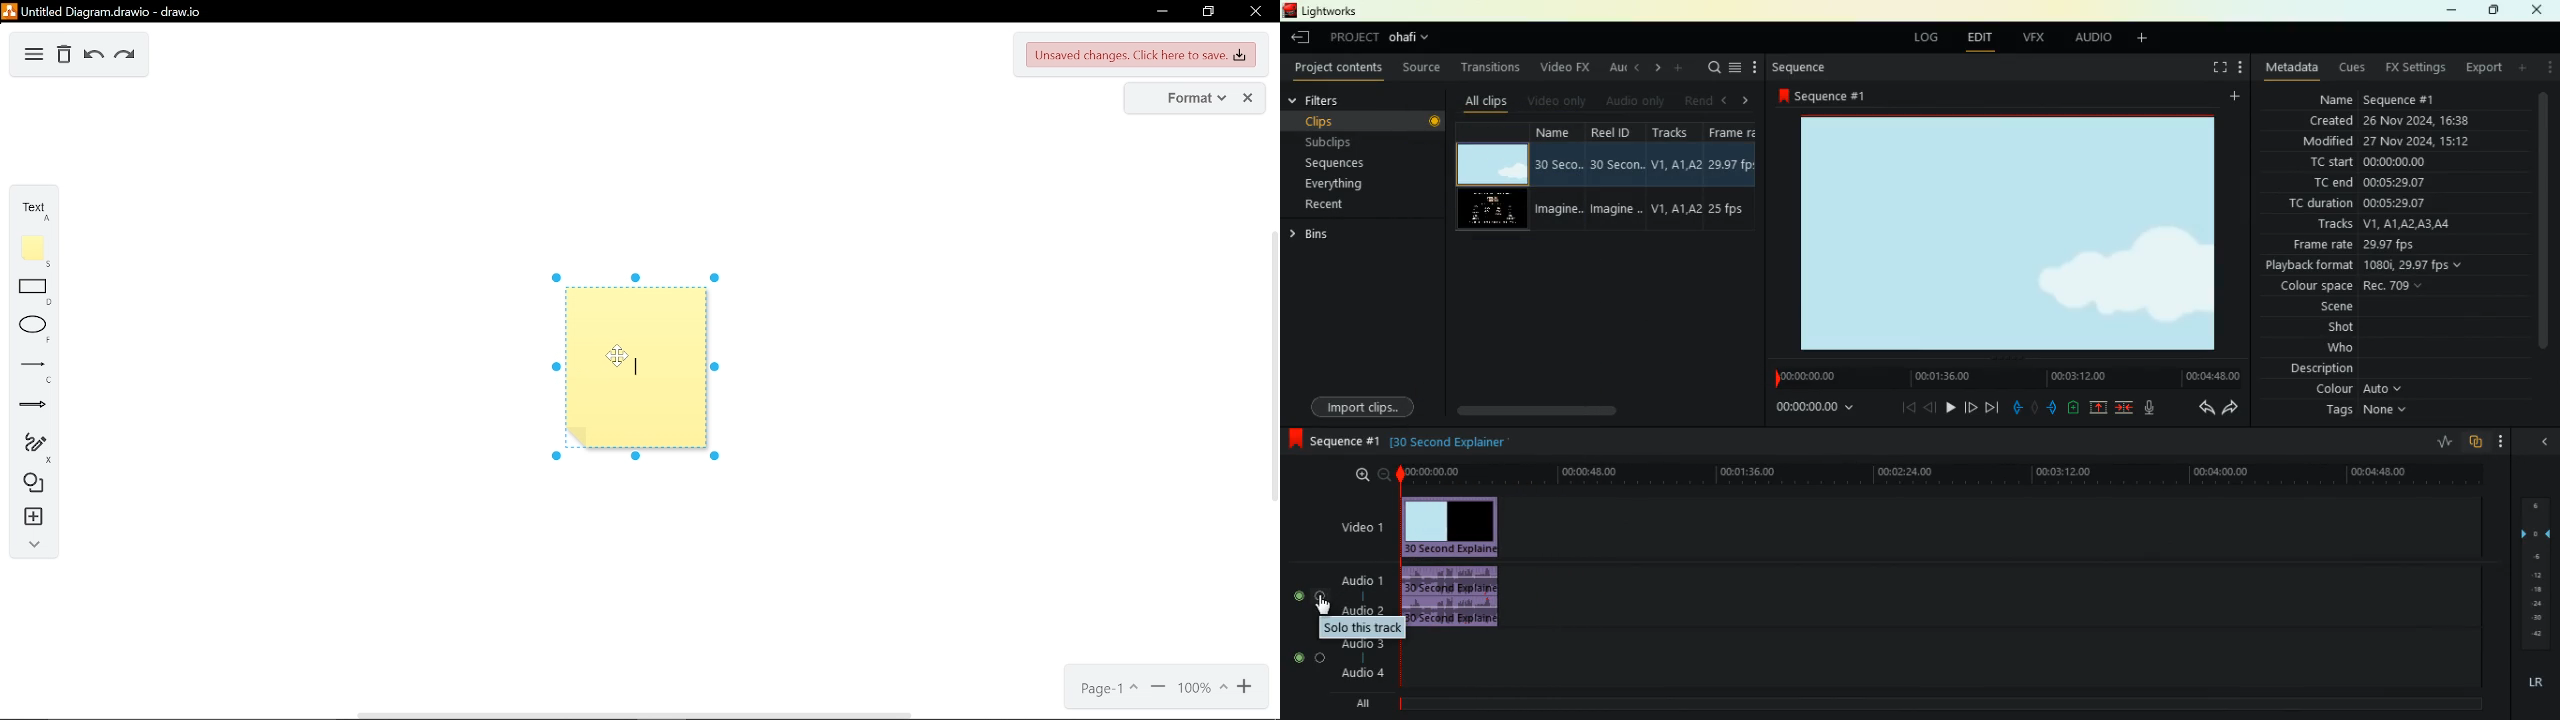  I want to click on solo the track, so click(1361, 627).